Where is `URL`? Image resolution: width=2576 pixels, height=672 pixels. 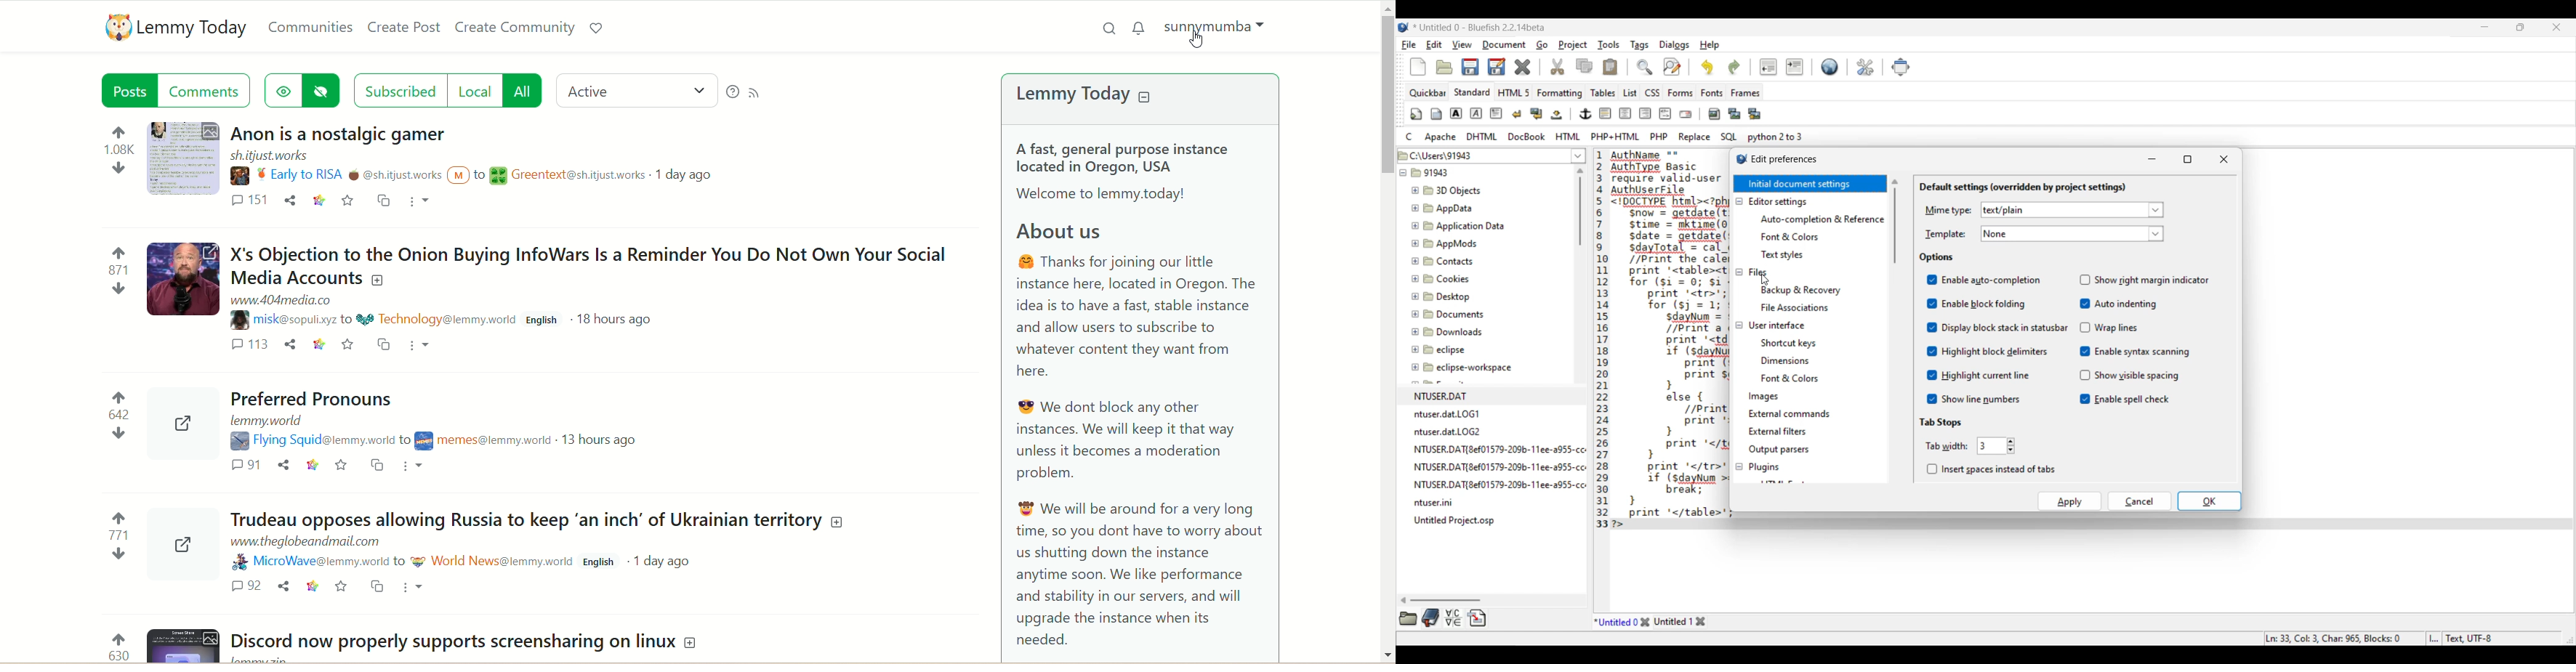
URL is located at coordinates (270, 156).